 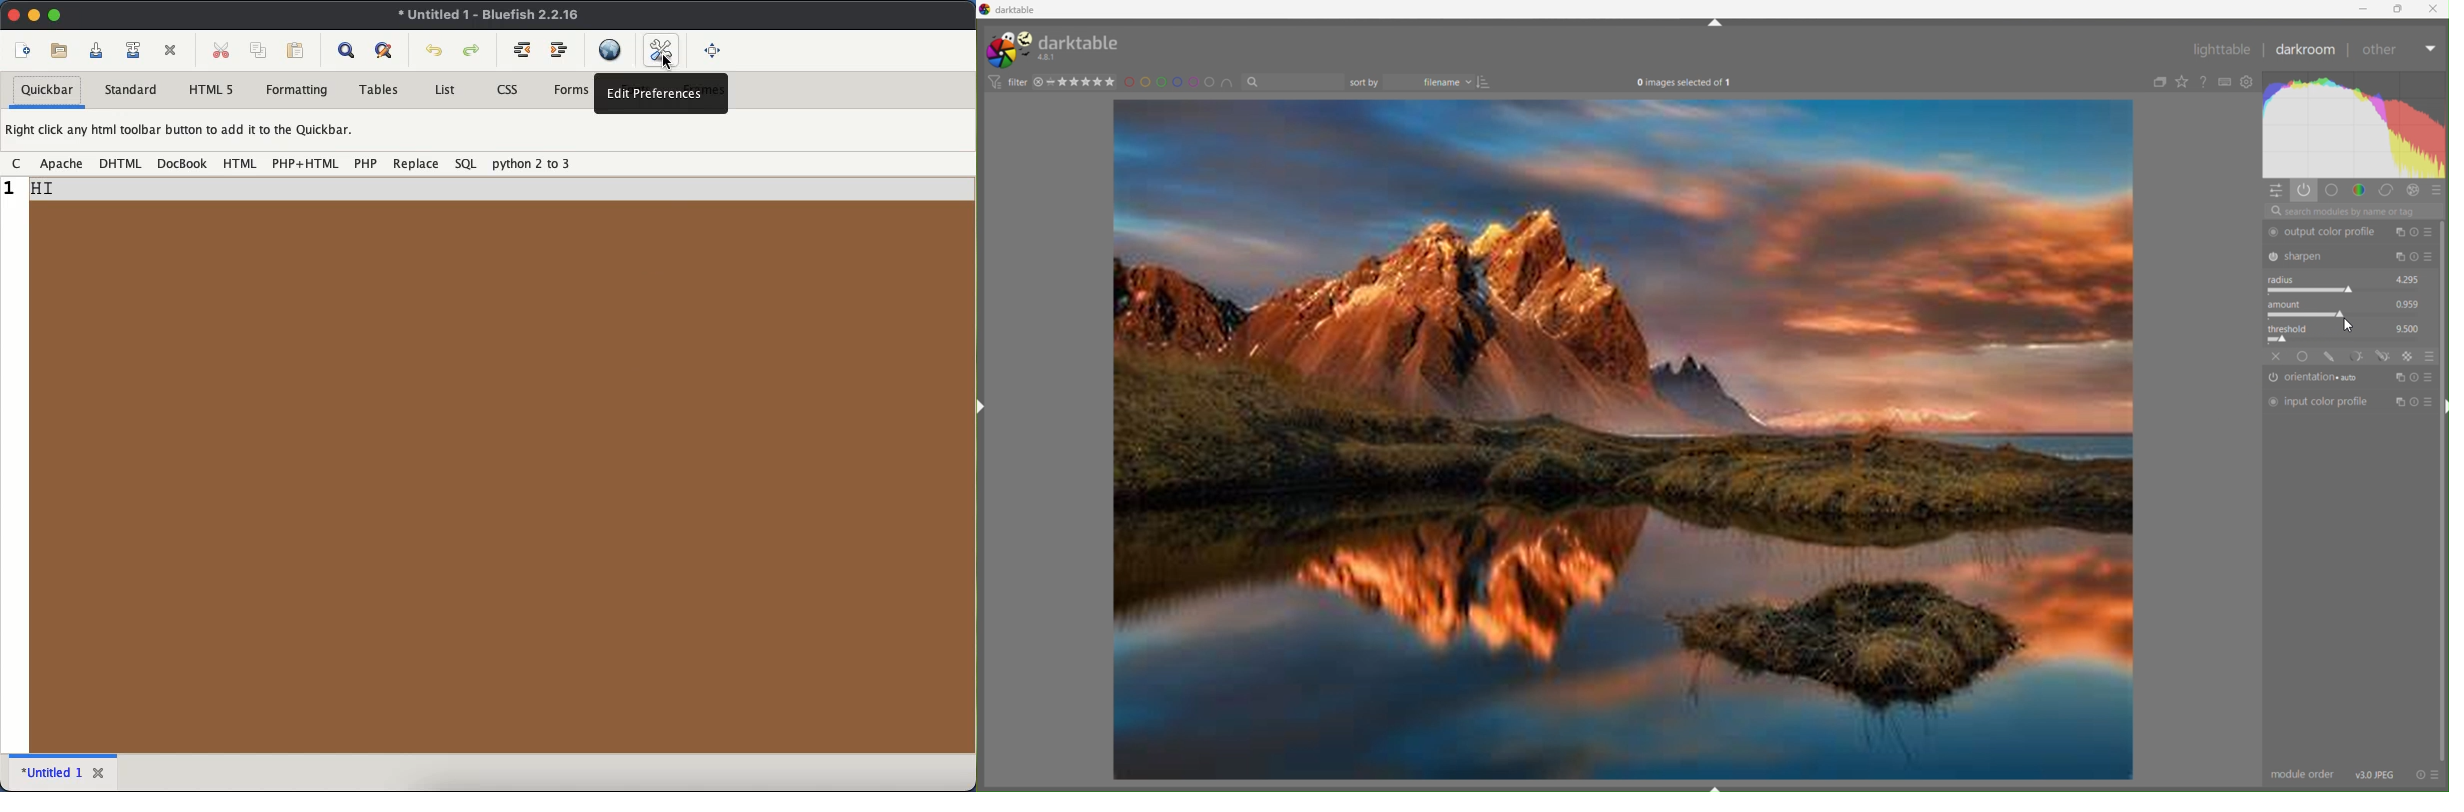 What do you see at coordinates (239, 164) in the screenshot?
I see `html` at bounding box center [239, 164].